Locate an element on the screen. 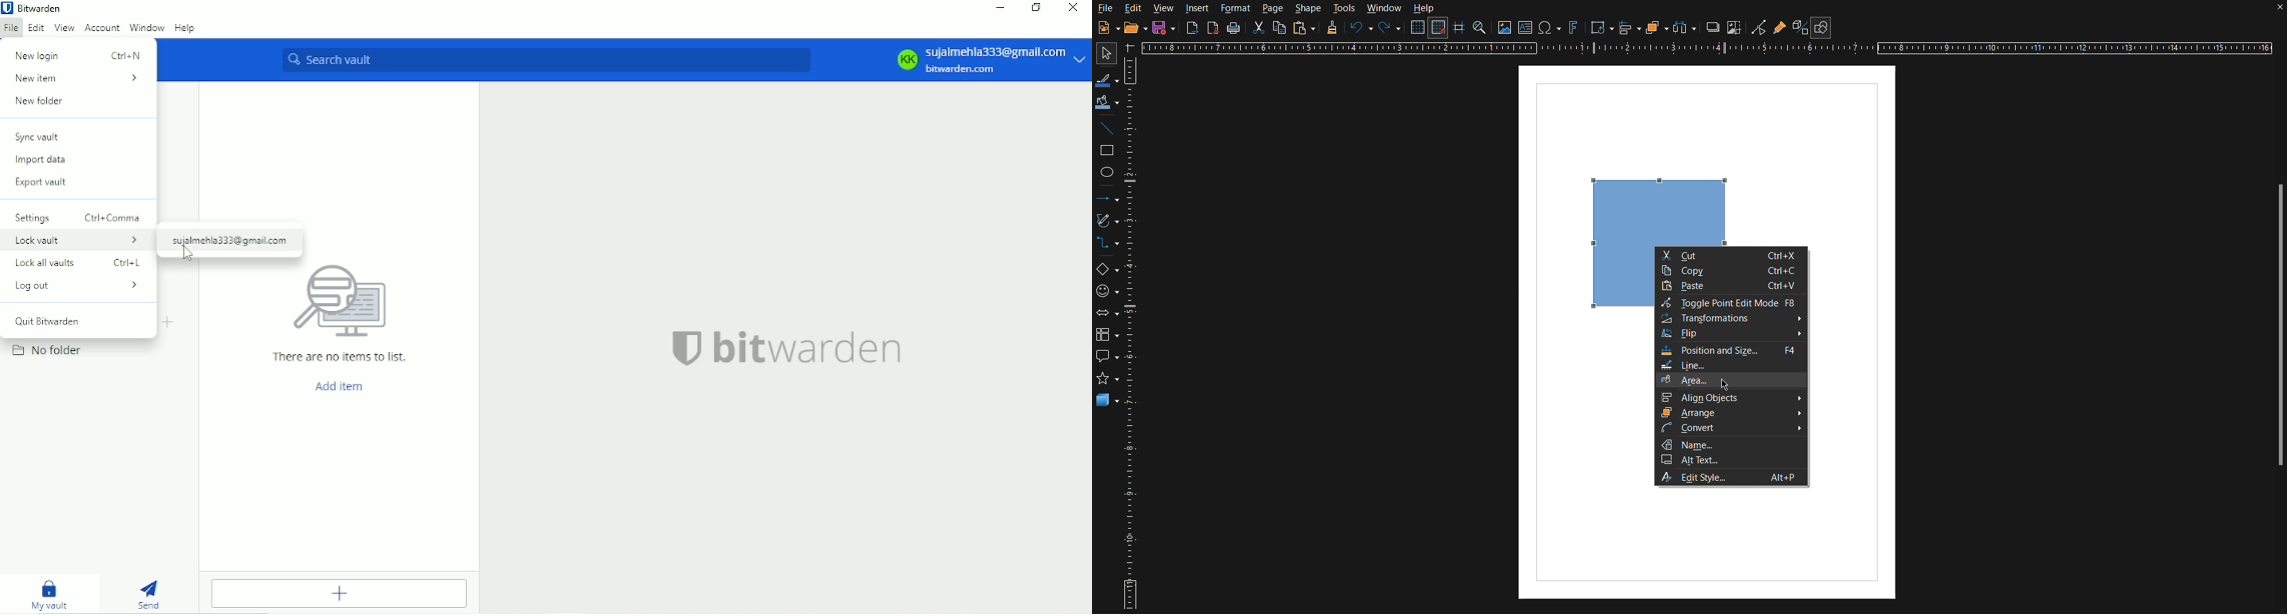 The image size is (2296, 616). Align Objects is located at coordinates (1731, 397).